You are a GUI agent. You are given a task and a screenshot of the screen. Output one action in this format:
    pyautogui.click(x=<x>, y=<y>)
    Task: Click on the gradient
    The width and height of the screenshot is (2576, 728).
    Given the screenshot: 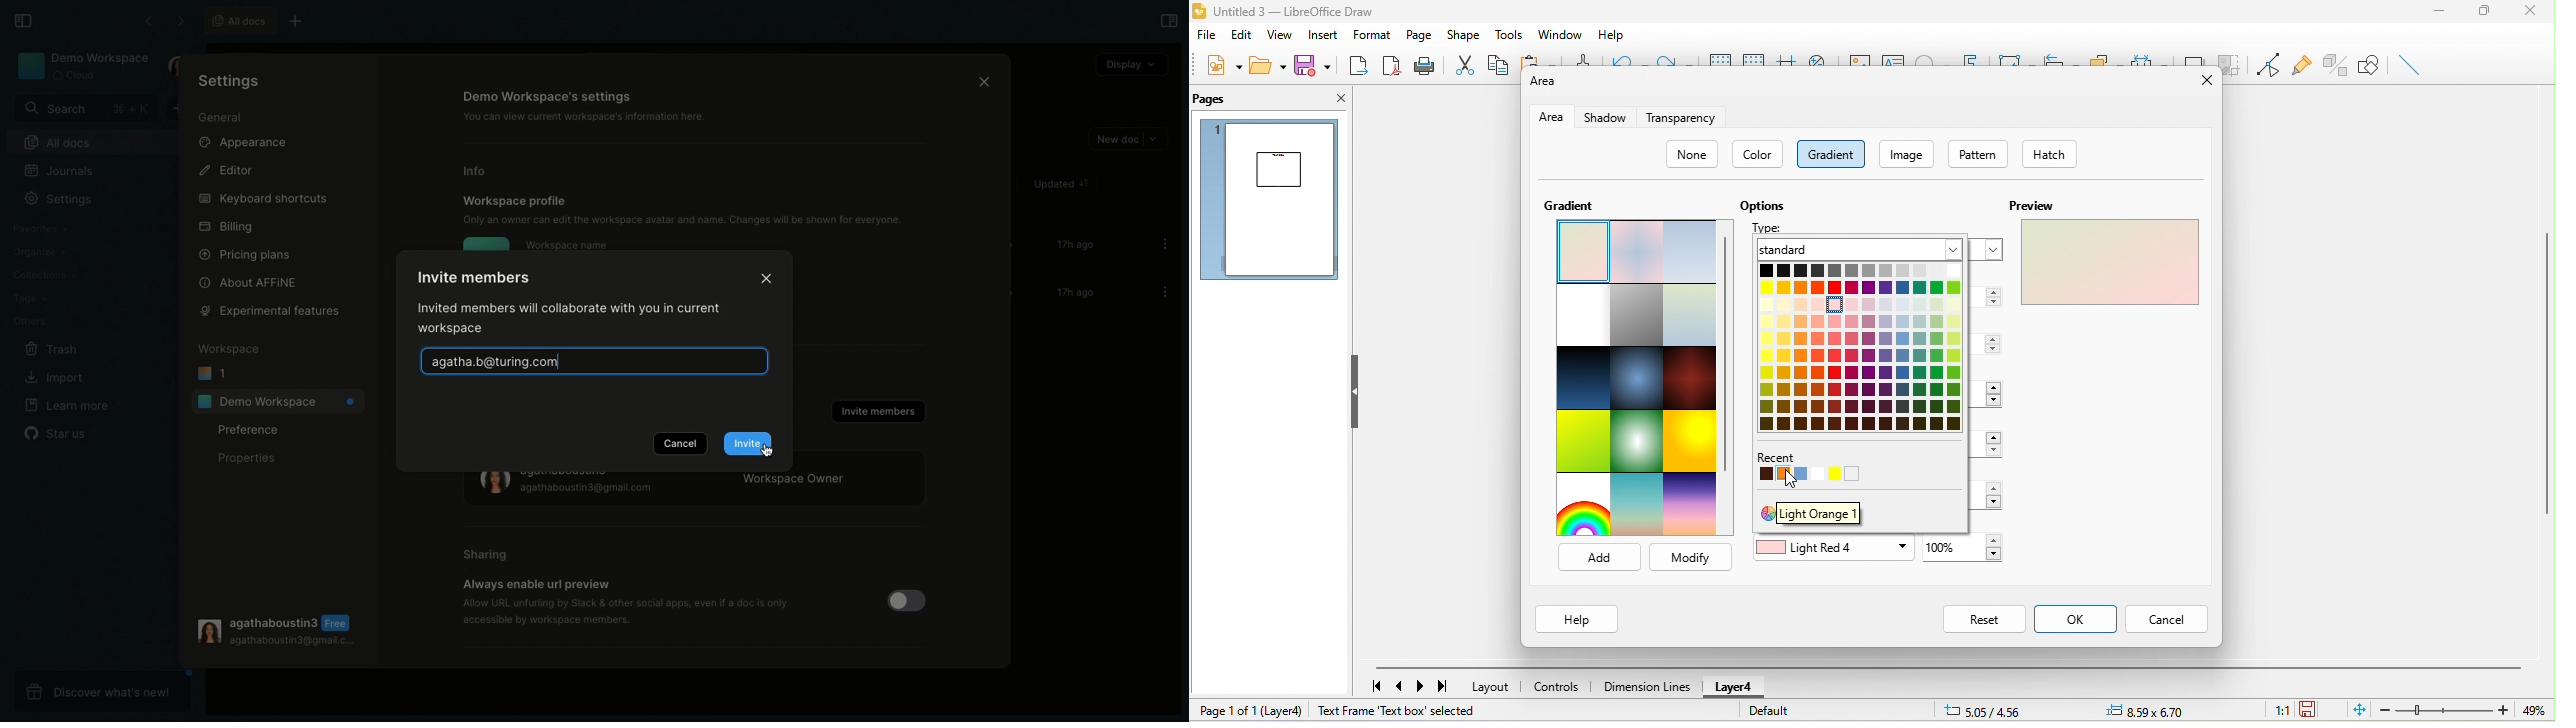 What is the action you would take?
    pyautogui.click(x=1568, y=206)
    